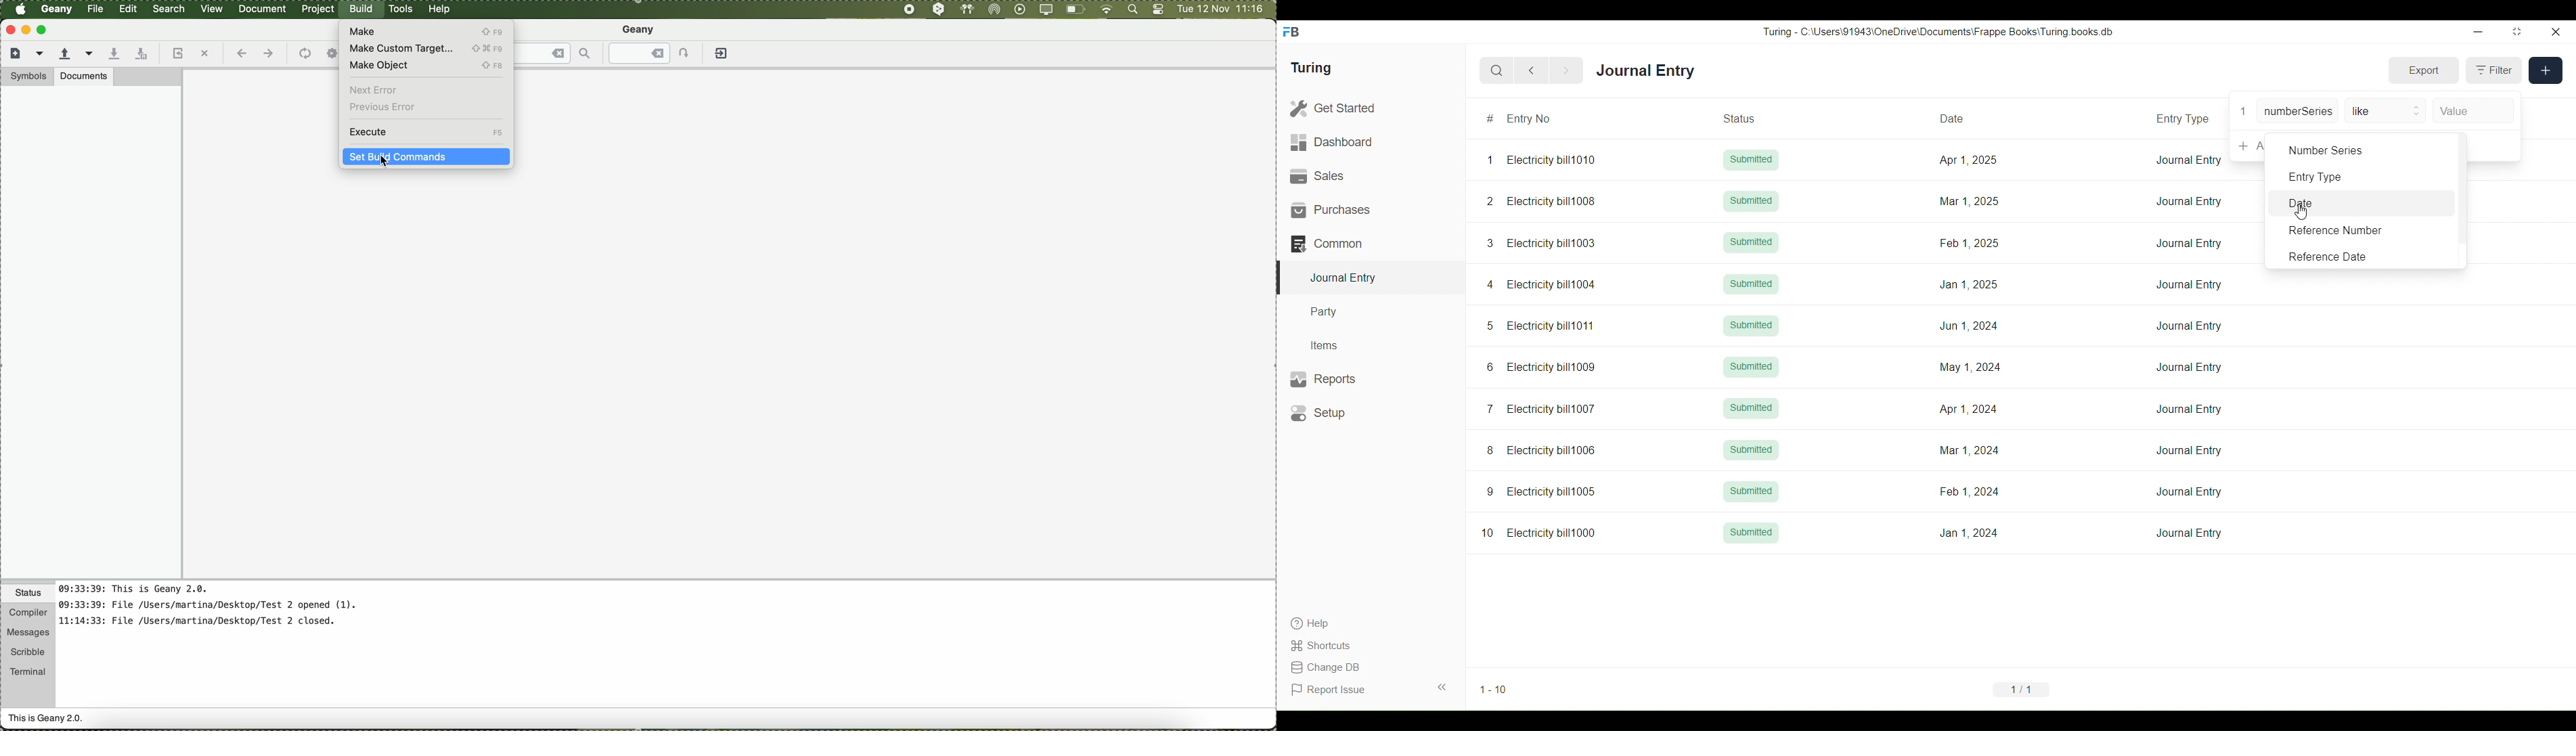 The height and width of the screenshot is (756, 2576). What do you see at coordinates (2189, 202) in the screenshot?
I see `Journal Entry` at bounding box center [2189, 202].